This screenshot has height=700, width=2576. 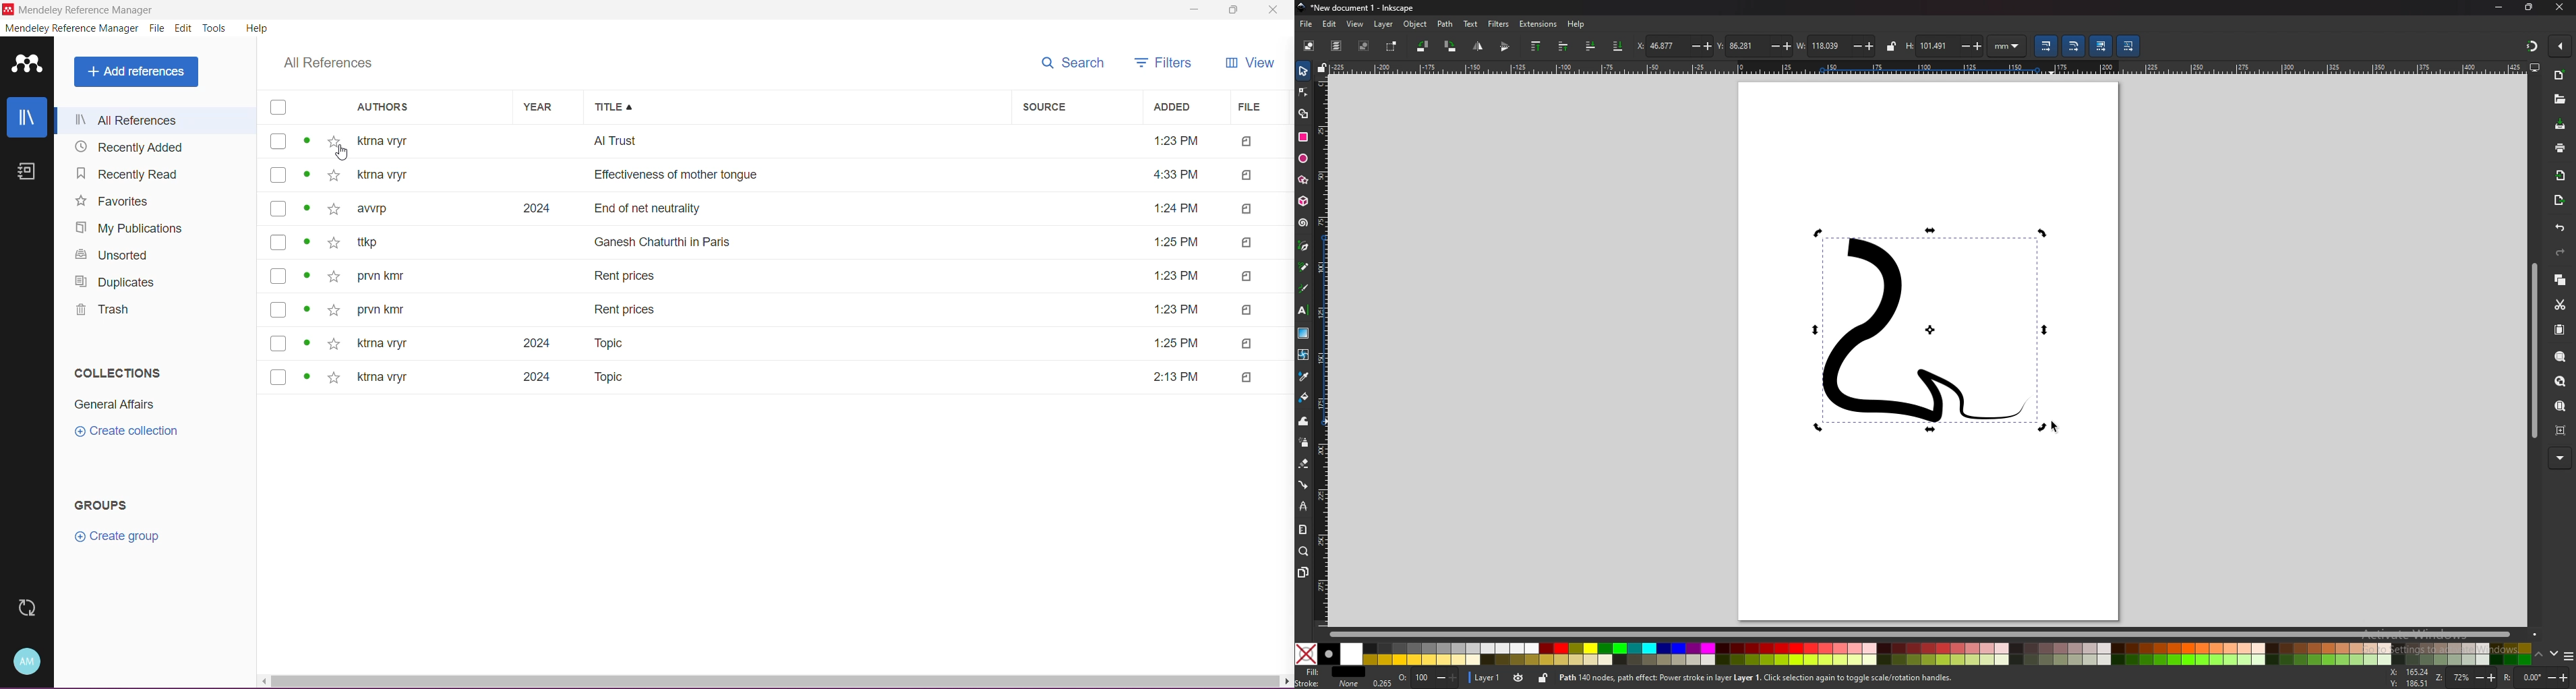 I want to click on redo, so click(x=2562, y=252).